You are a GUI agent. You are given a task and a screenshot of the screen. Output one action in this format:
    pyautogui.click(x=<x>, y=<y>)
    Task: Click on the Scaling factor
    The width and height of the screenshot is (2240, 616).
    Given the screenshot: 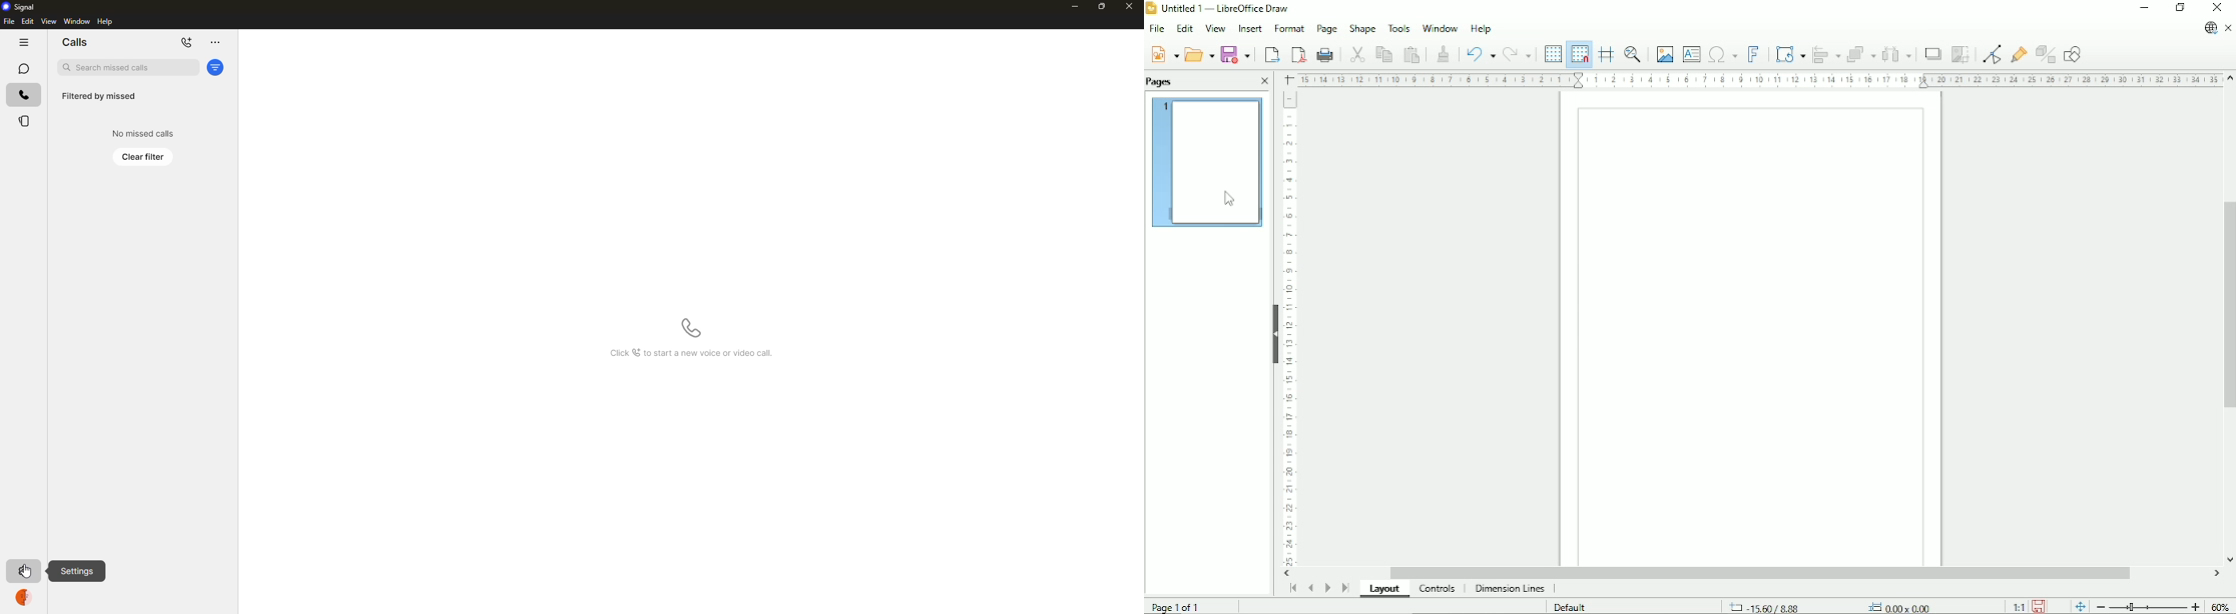 What is the action you would take?
    pyautogui.click(x=2018, y=606)
    